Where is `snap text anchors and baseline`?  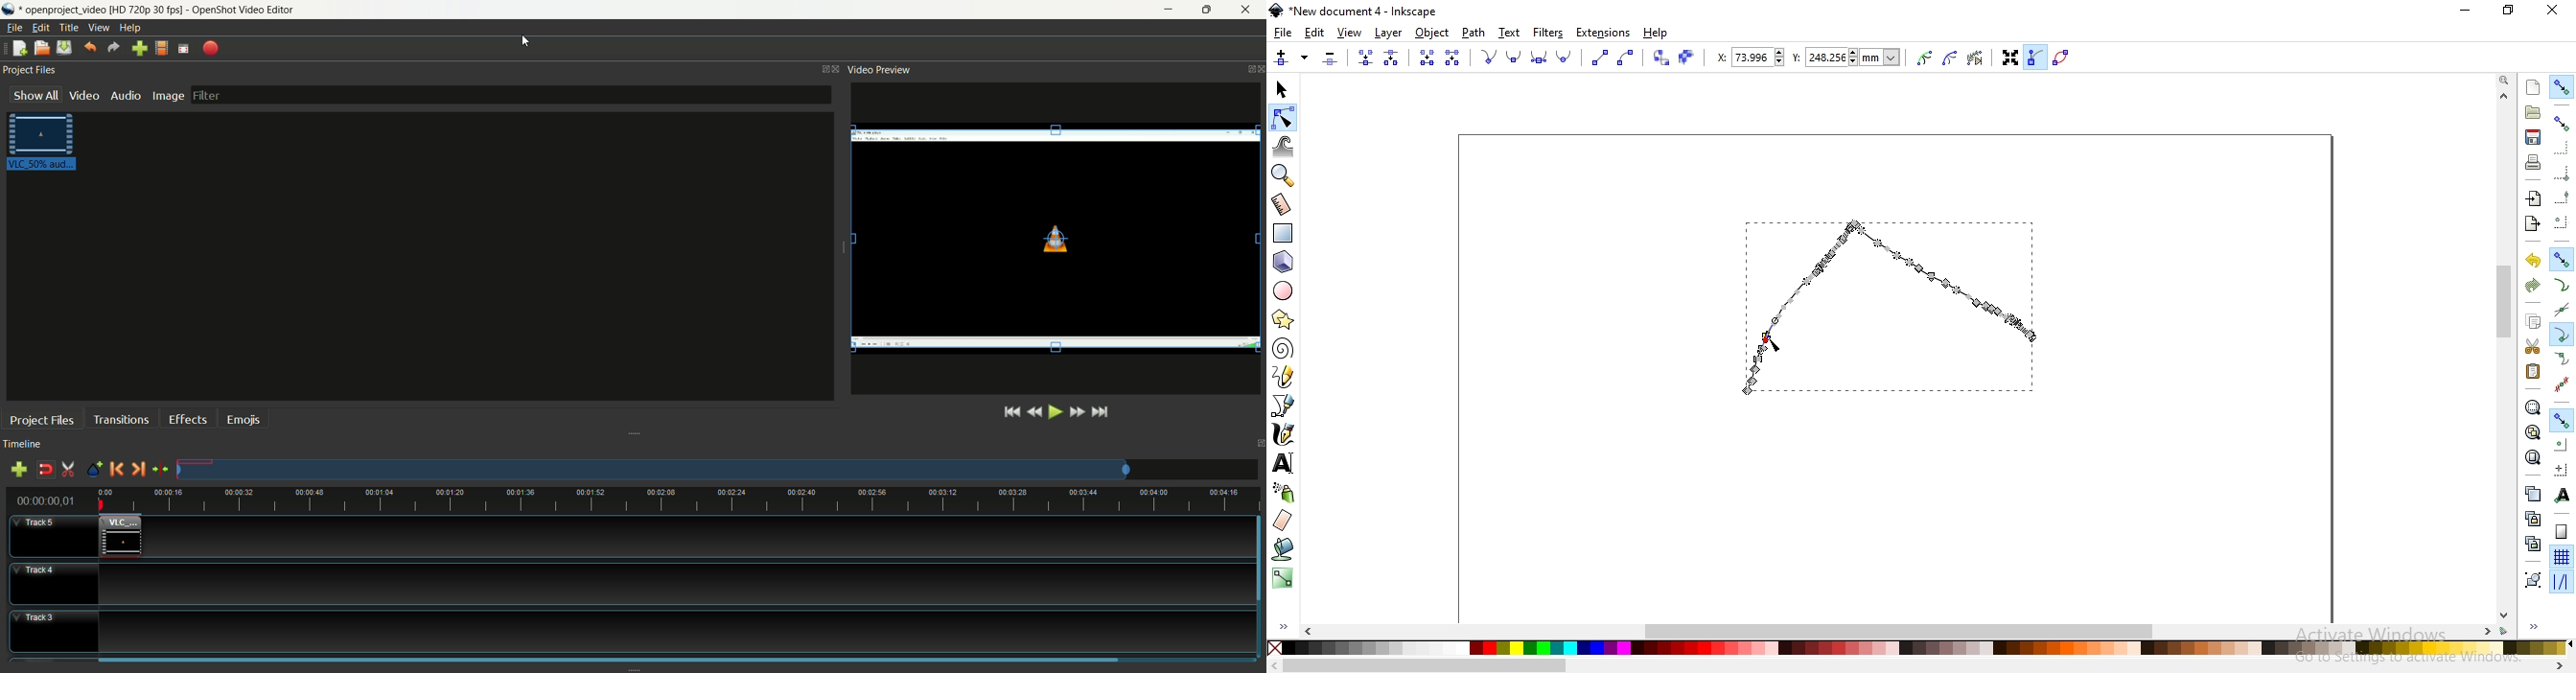 snap text anchors and baseline is located at coordinates (2563, 495).